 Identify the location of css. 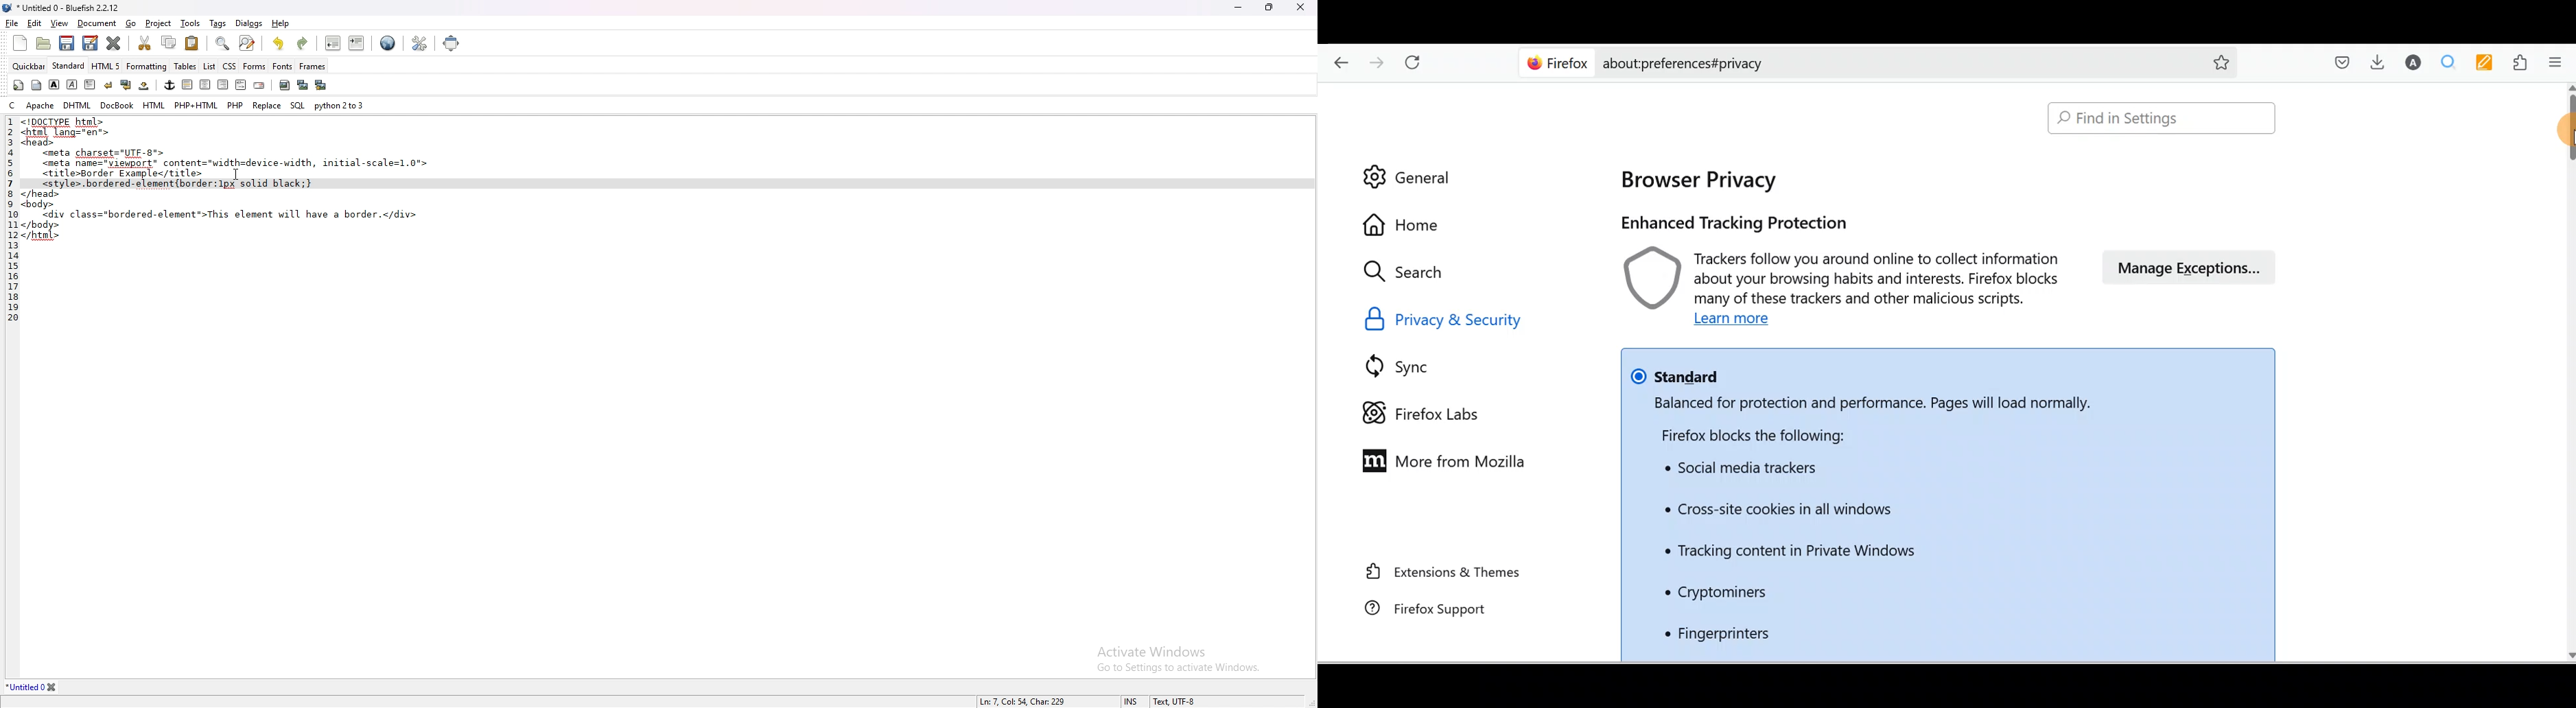
(230, 66).